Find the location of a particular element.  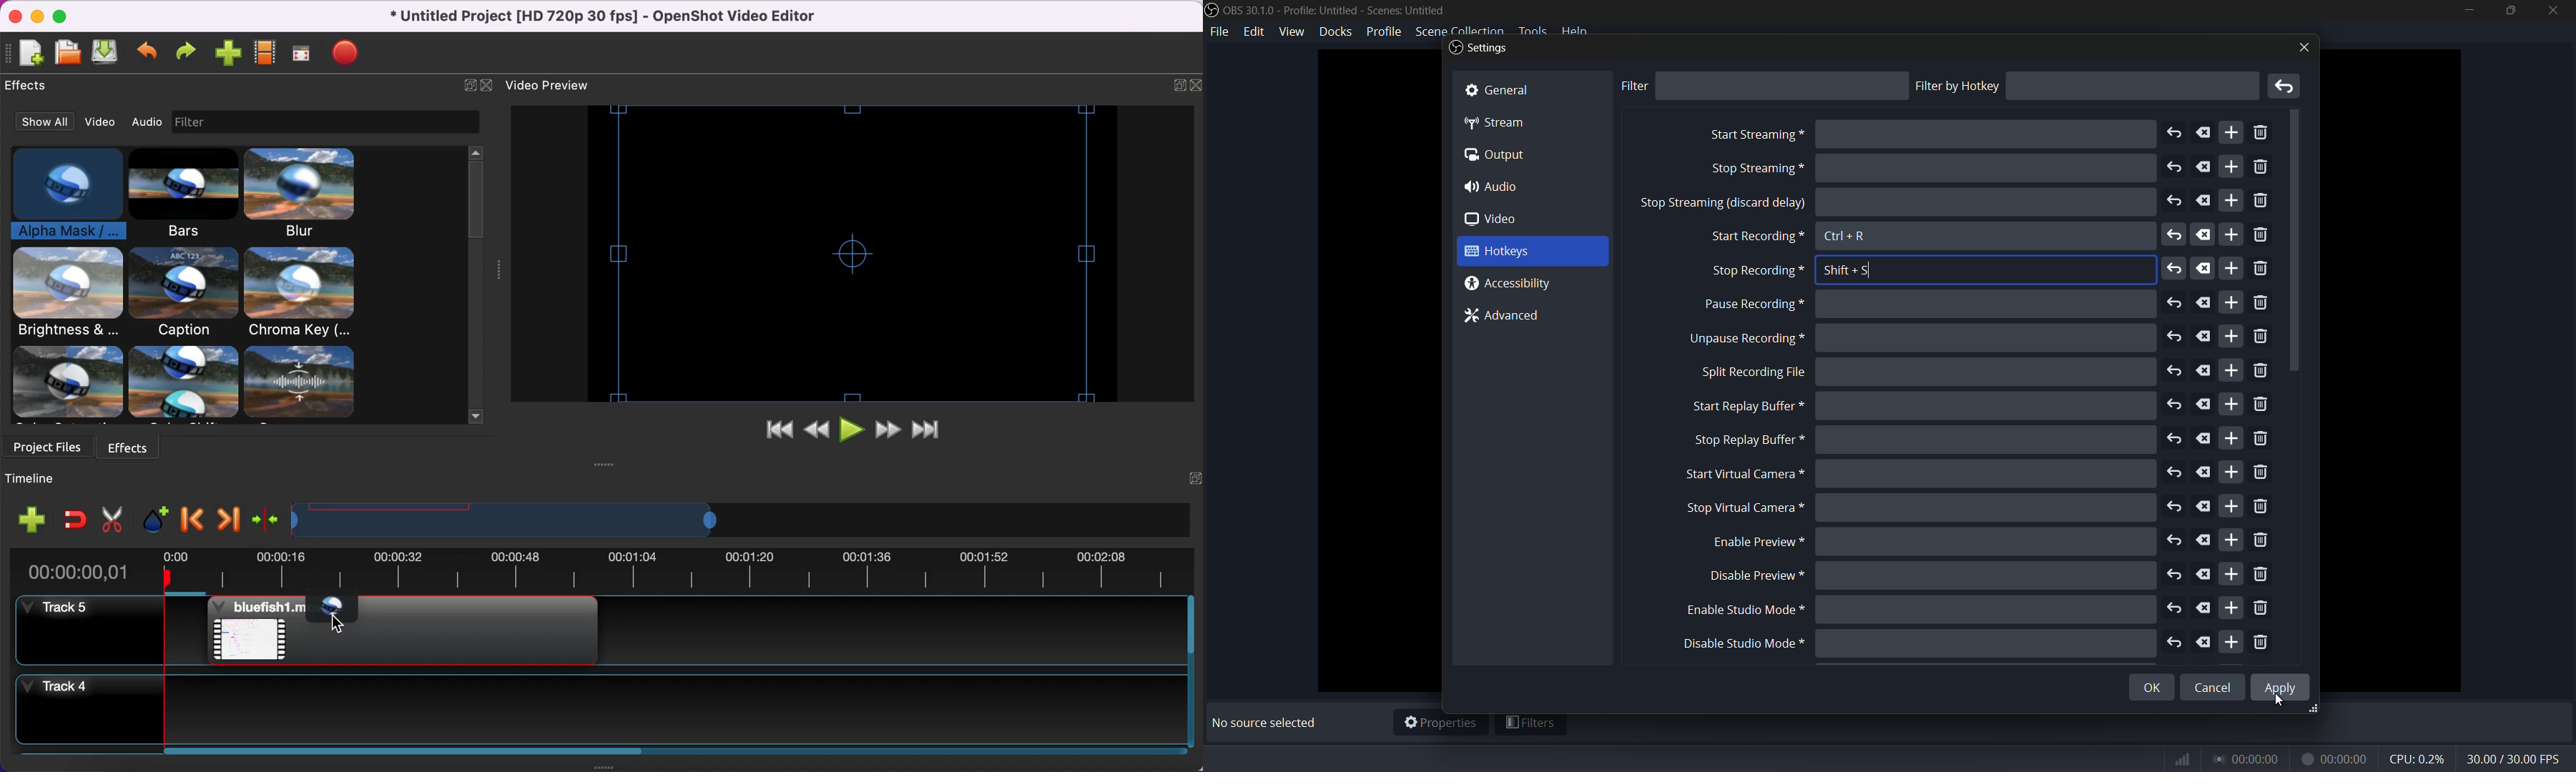

& General is located at coordinates (1511, 88).